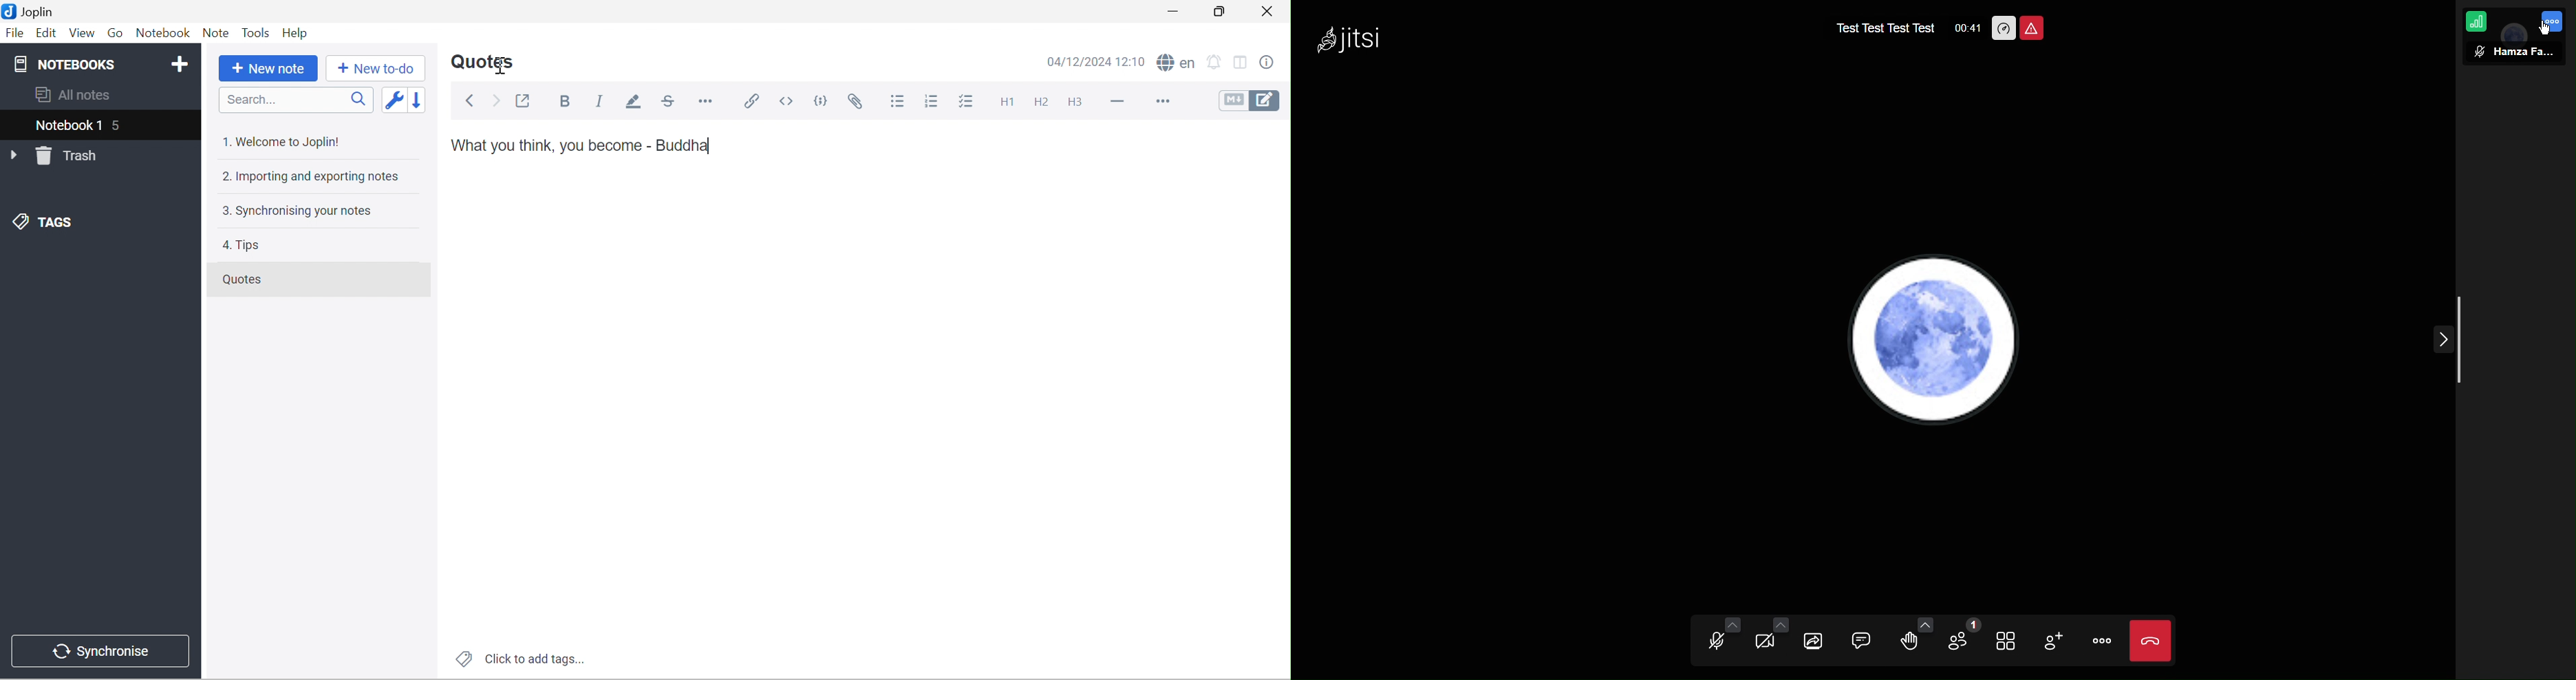 The height and width of the screenshot is (700, 2576). What do you see at coordinates (1175, 11) in the screenshot?
I see `Minimize` at bounding box center [1175, 11].